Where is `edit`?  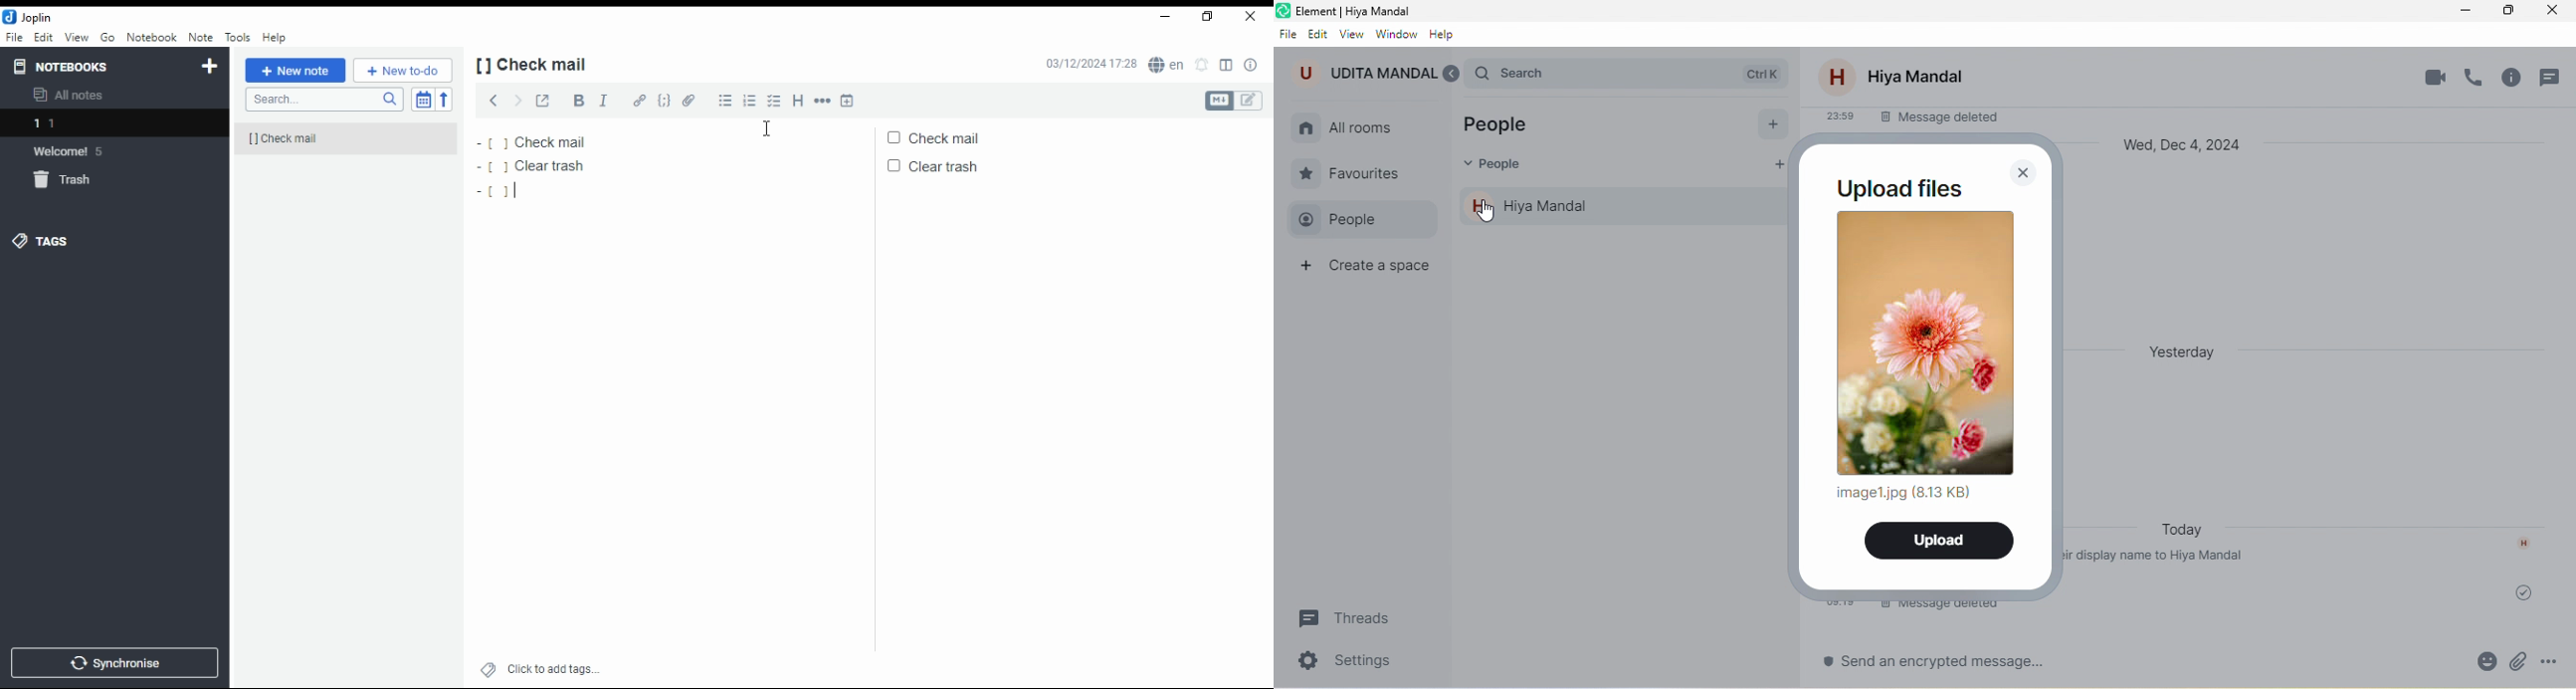 edit is located at coordinates (1318, 30).